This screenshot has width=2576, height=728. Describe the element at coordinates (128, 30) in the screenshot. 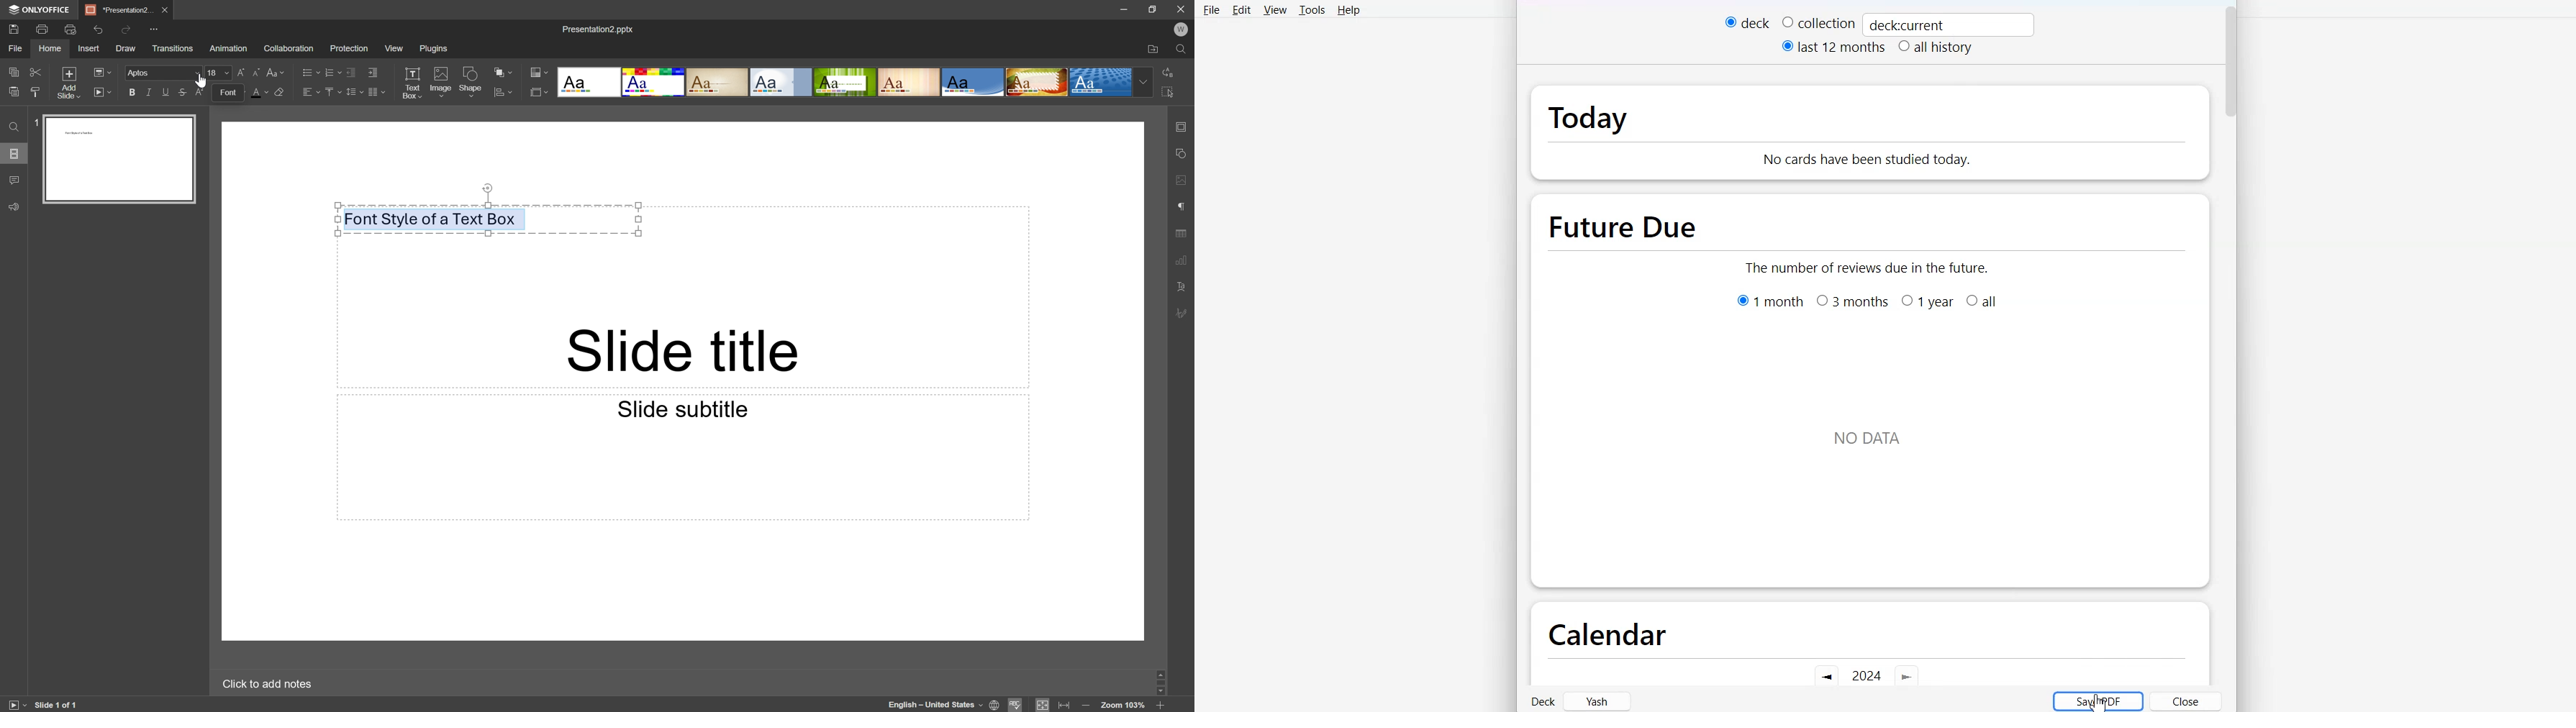

I see `Redo` at that location.